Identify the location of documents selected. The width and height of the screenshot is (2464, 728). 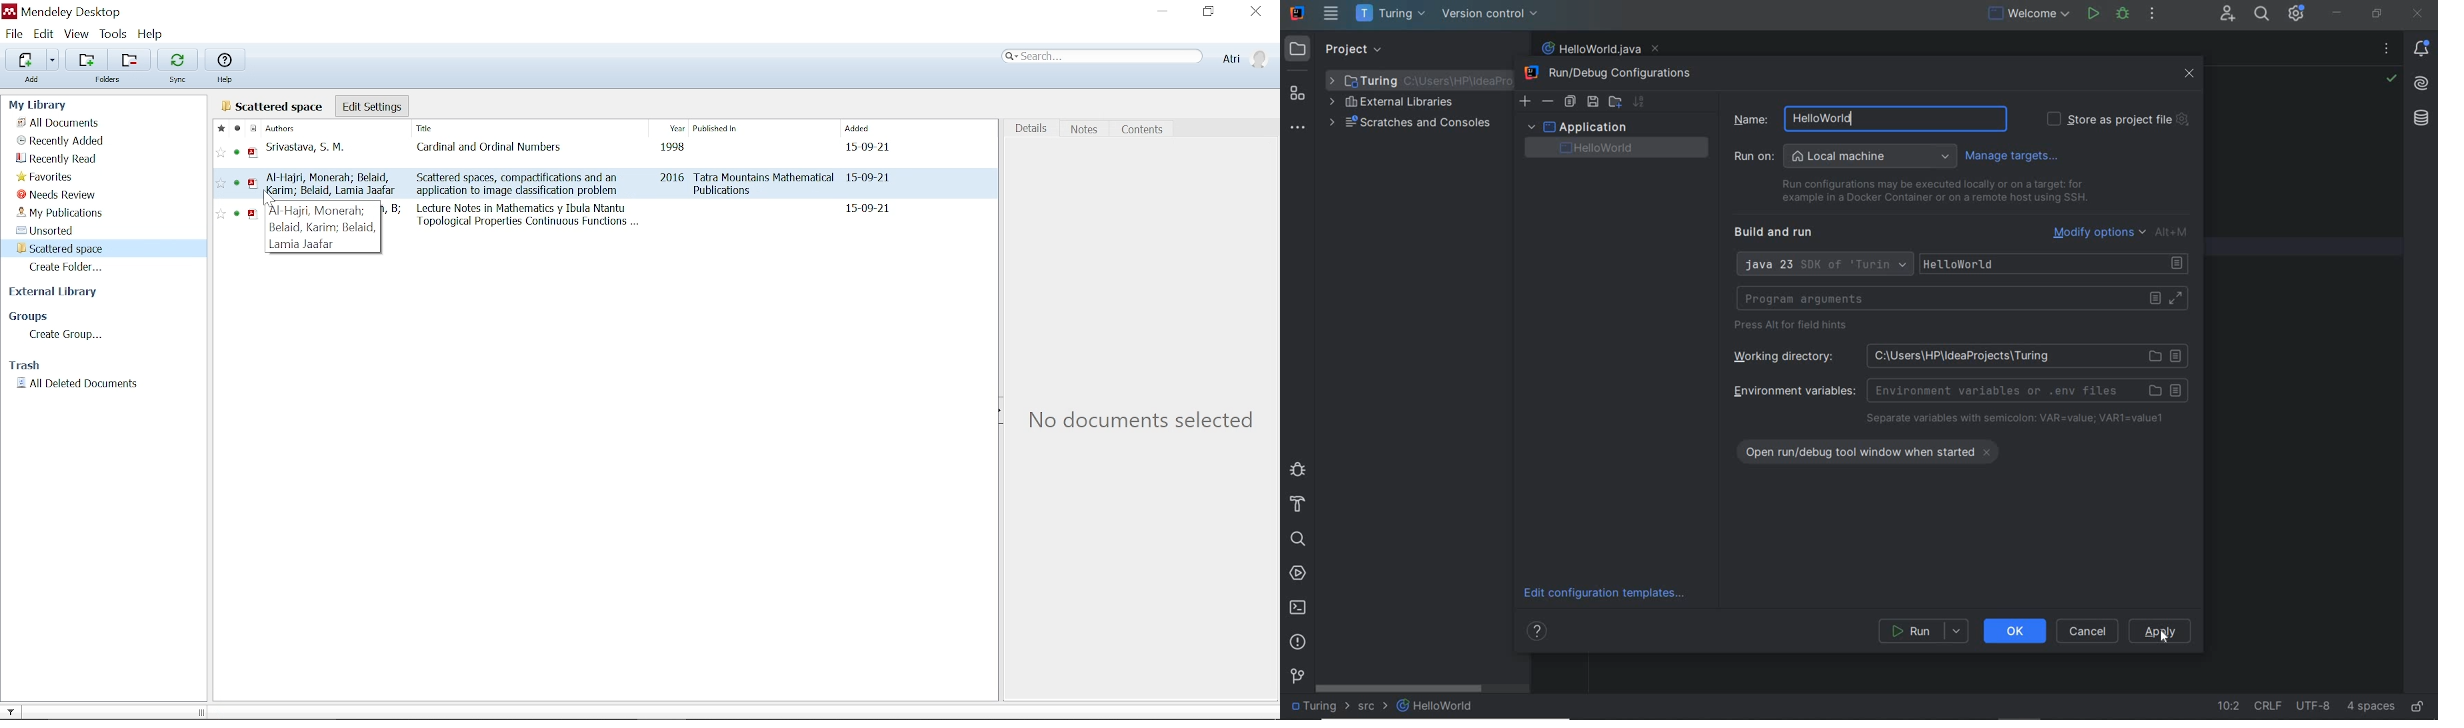
(292, 712).